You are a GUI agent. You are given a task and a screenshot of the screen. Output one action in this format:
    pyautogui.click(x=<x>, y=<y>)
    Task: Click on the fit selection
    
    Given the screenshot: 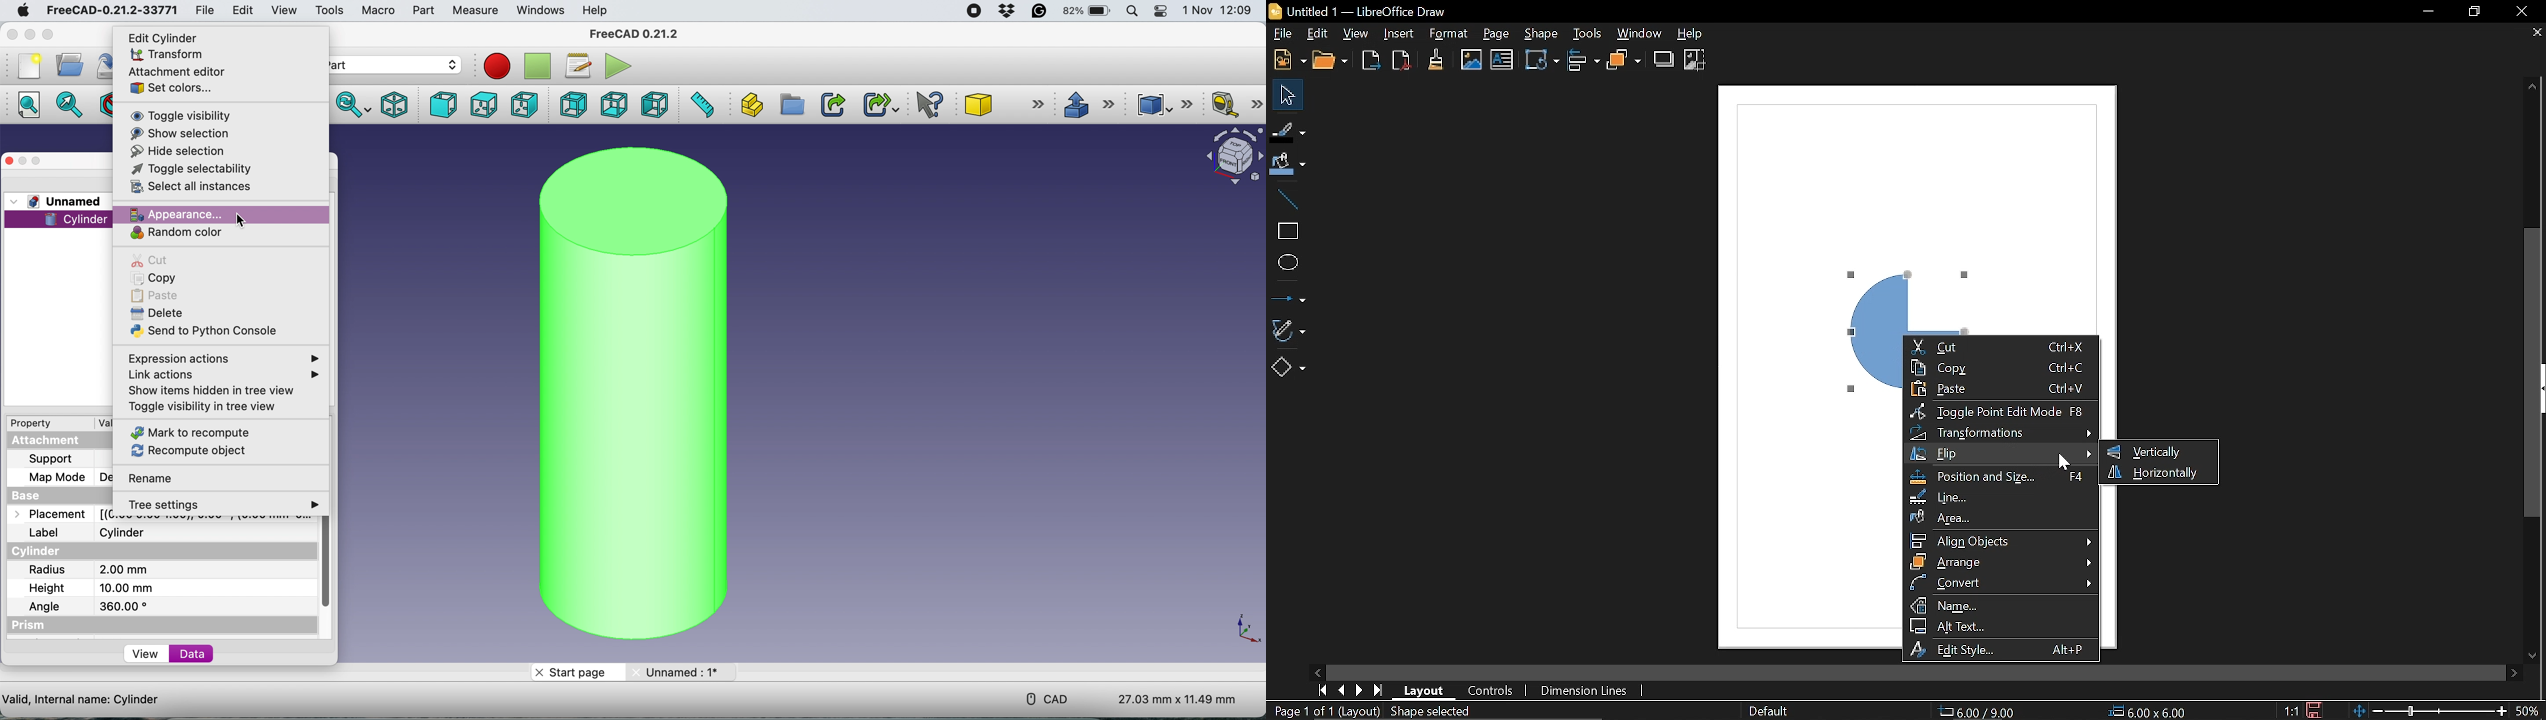 What is the action you would take?
    pyautogui.click(x=70, y=106)
    